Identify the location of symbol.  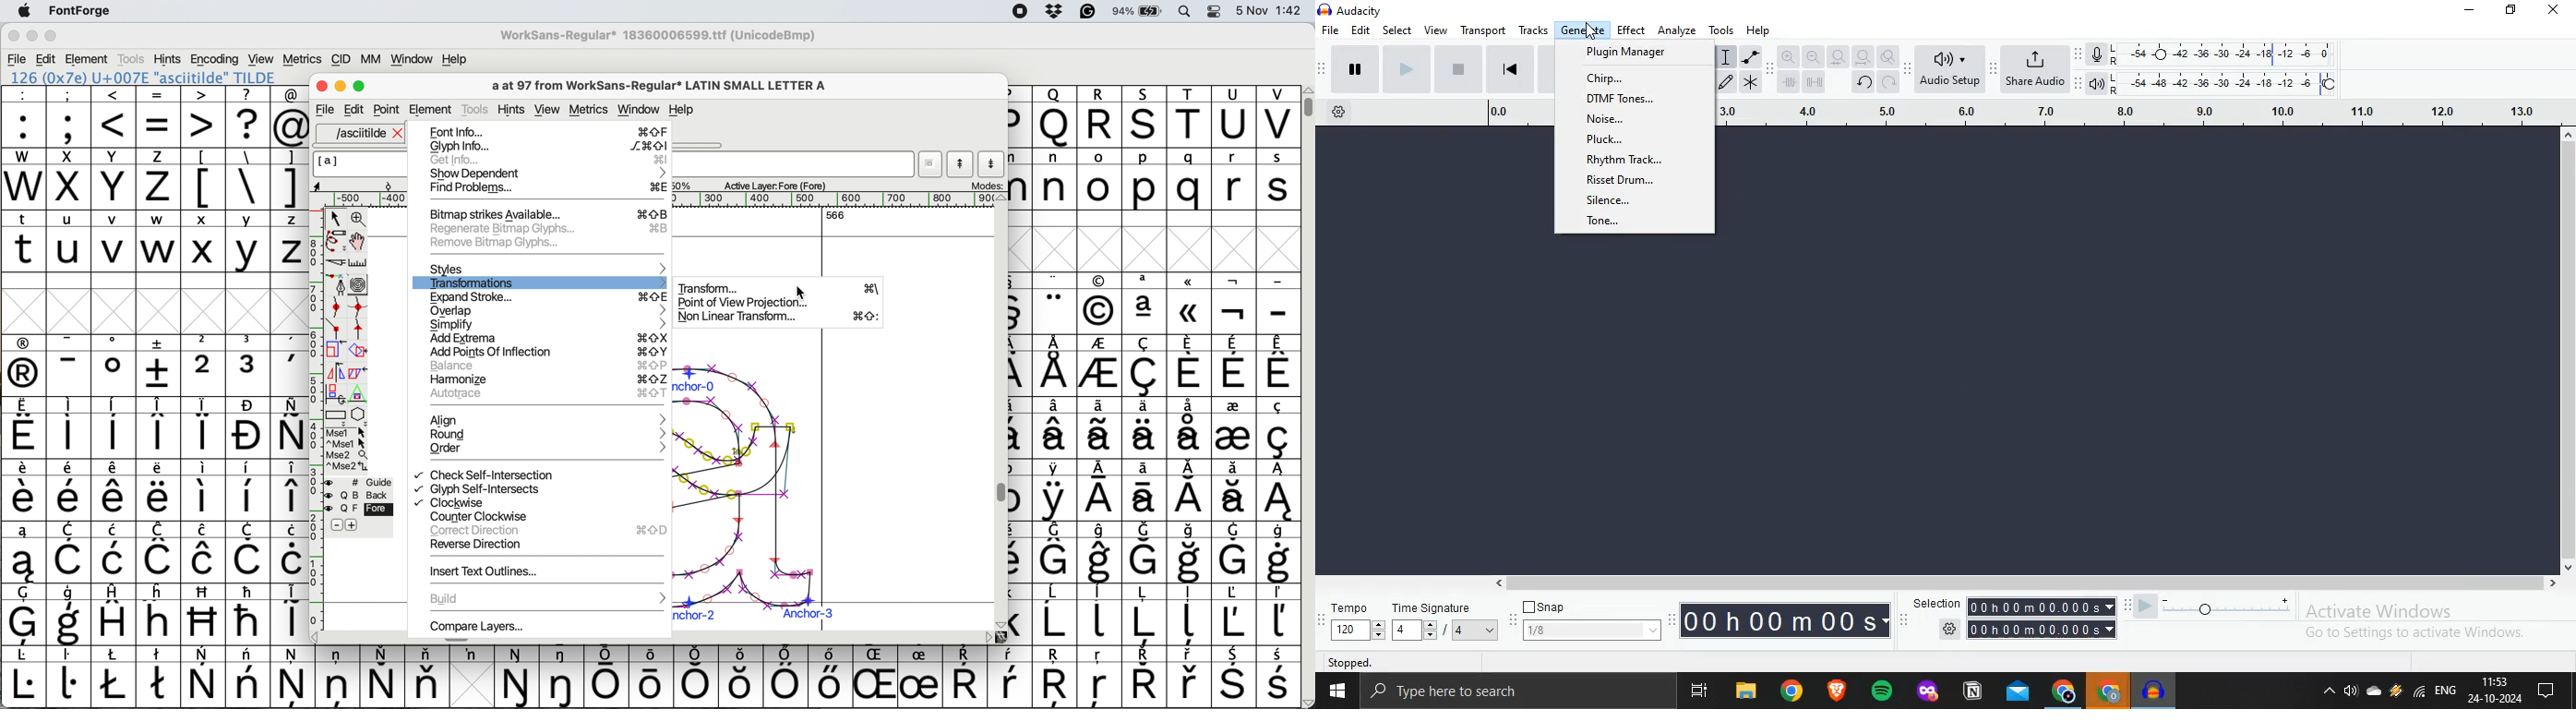
(70, 365).